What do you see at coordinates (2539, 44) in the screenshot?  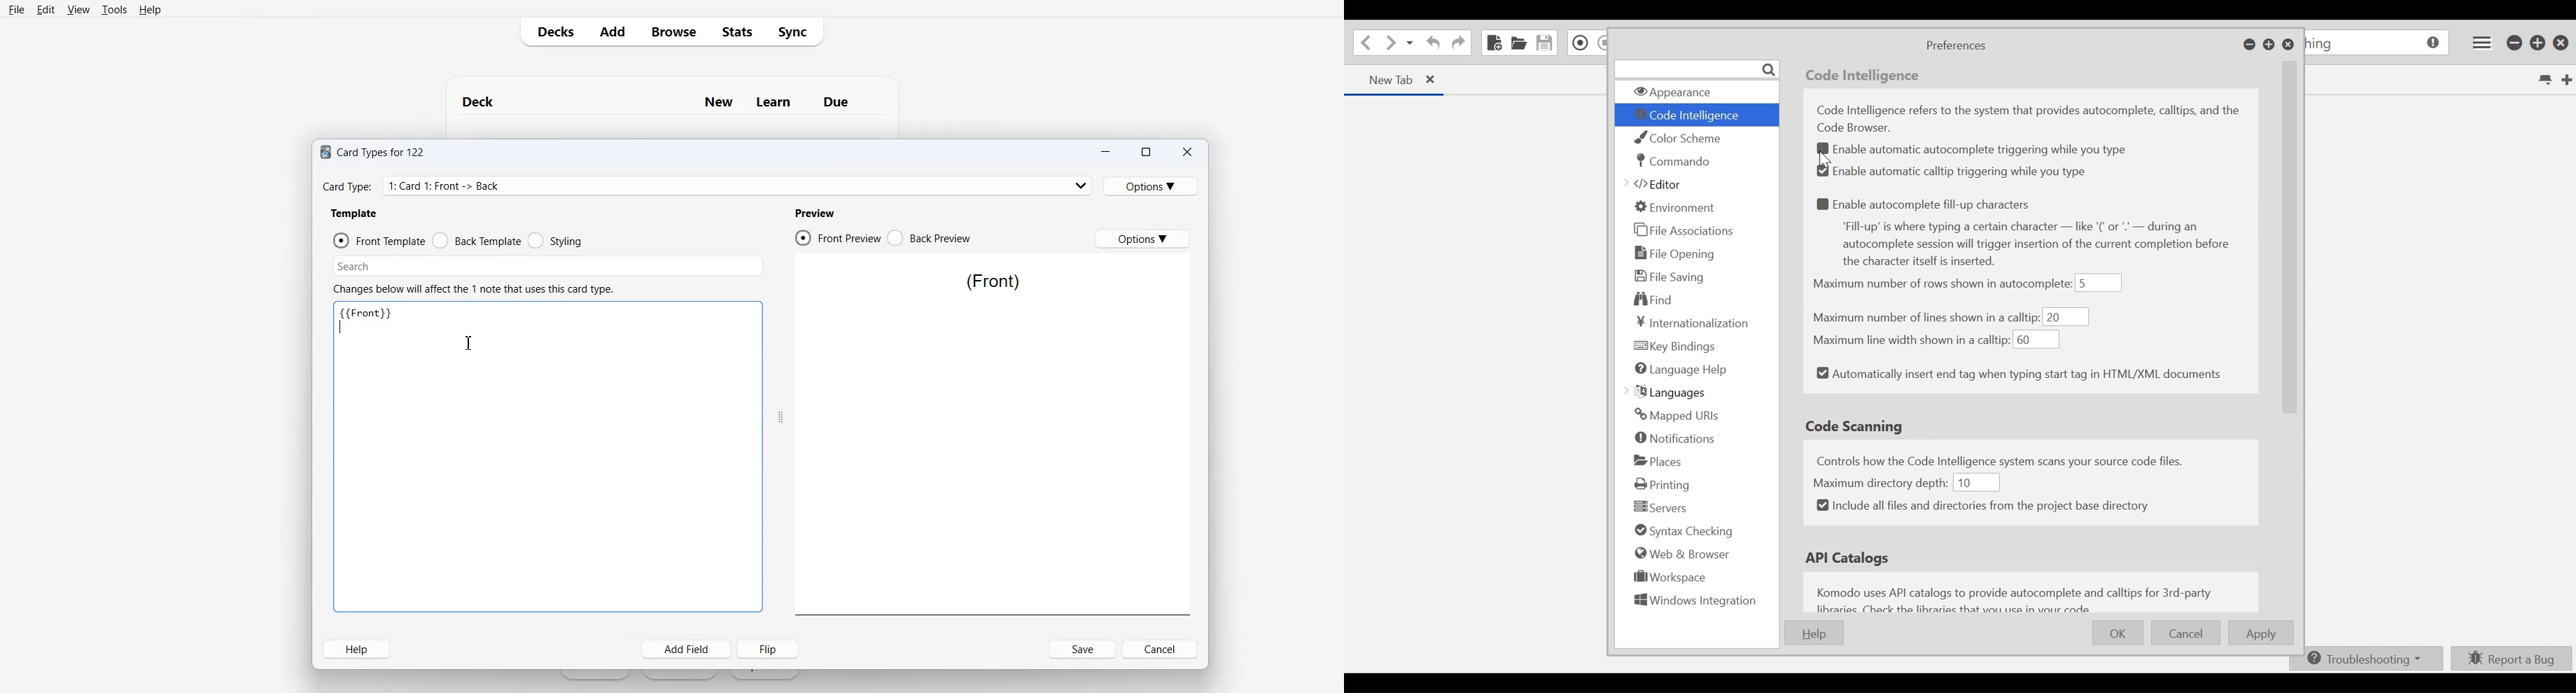 I see `maximize` at bounding box center [2539, 44].